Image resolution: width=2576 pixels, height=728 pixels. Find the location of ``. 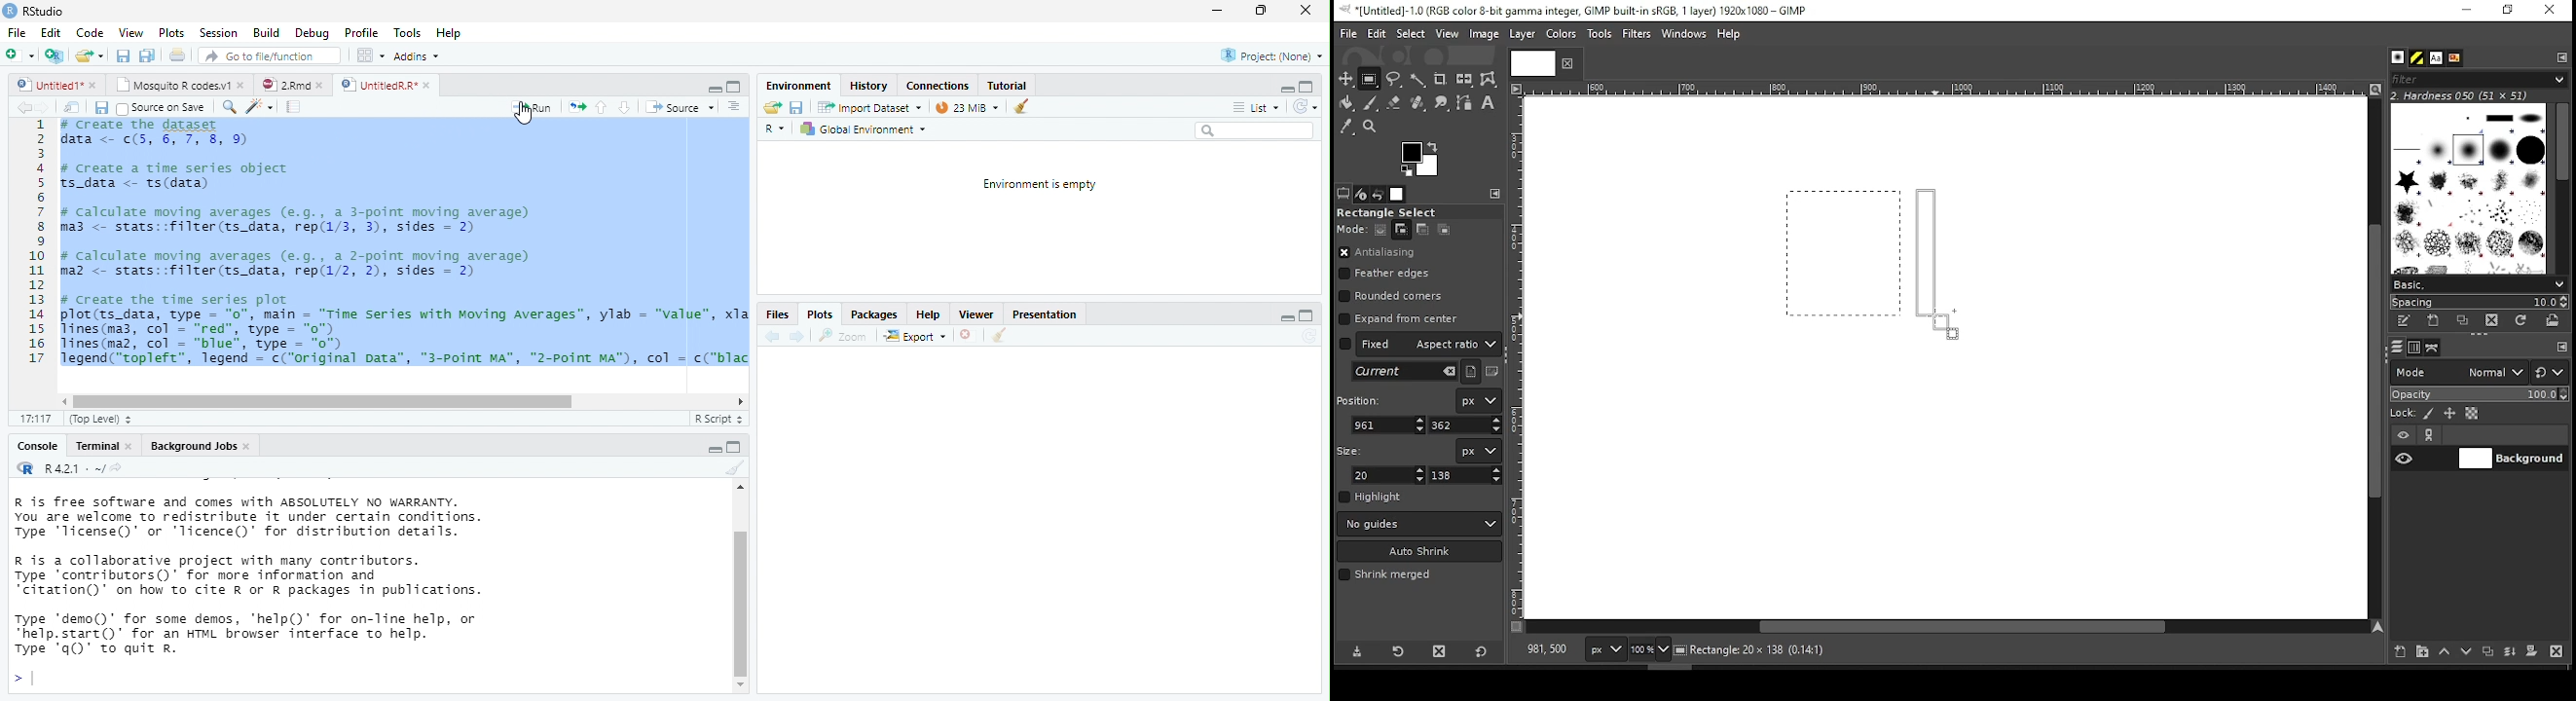

 is located at coordinates (1529, 62).